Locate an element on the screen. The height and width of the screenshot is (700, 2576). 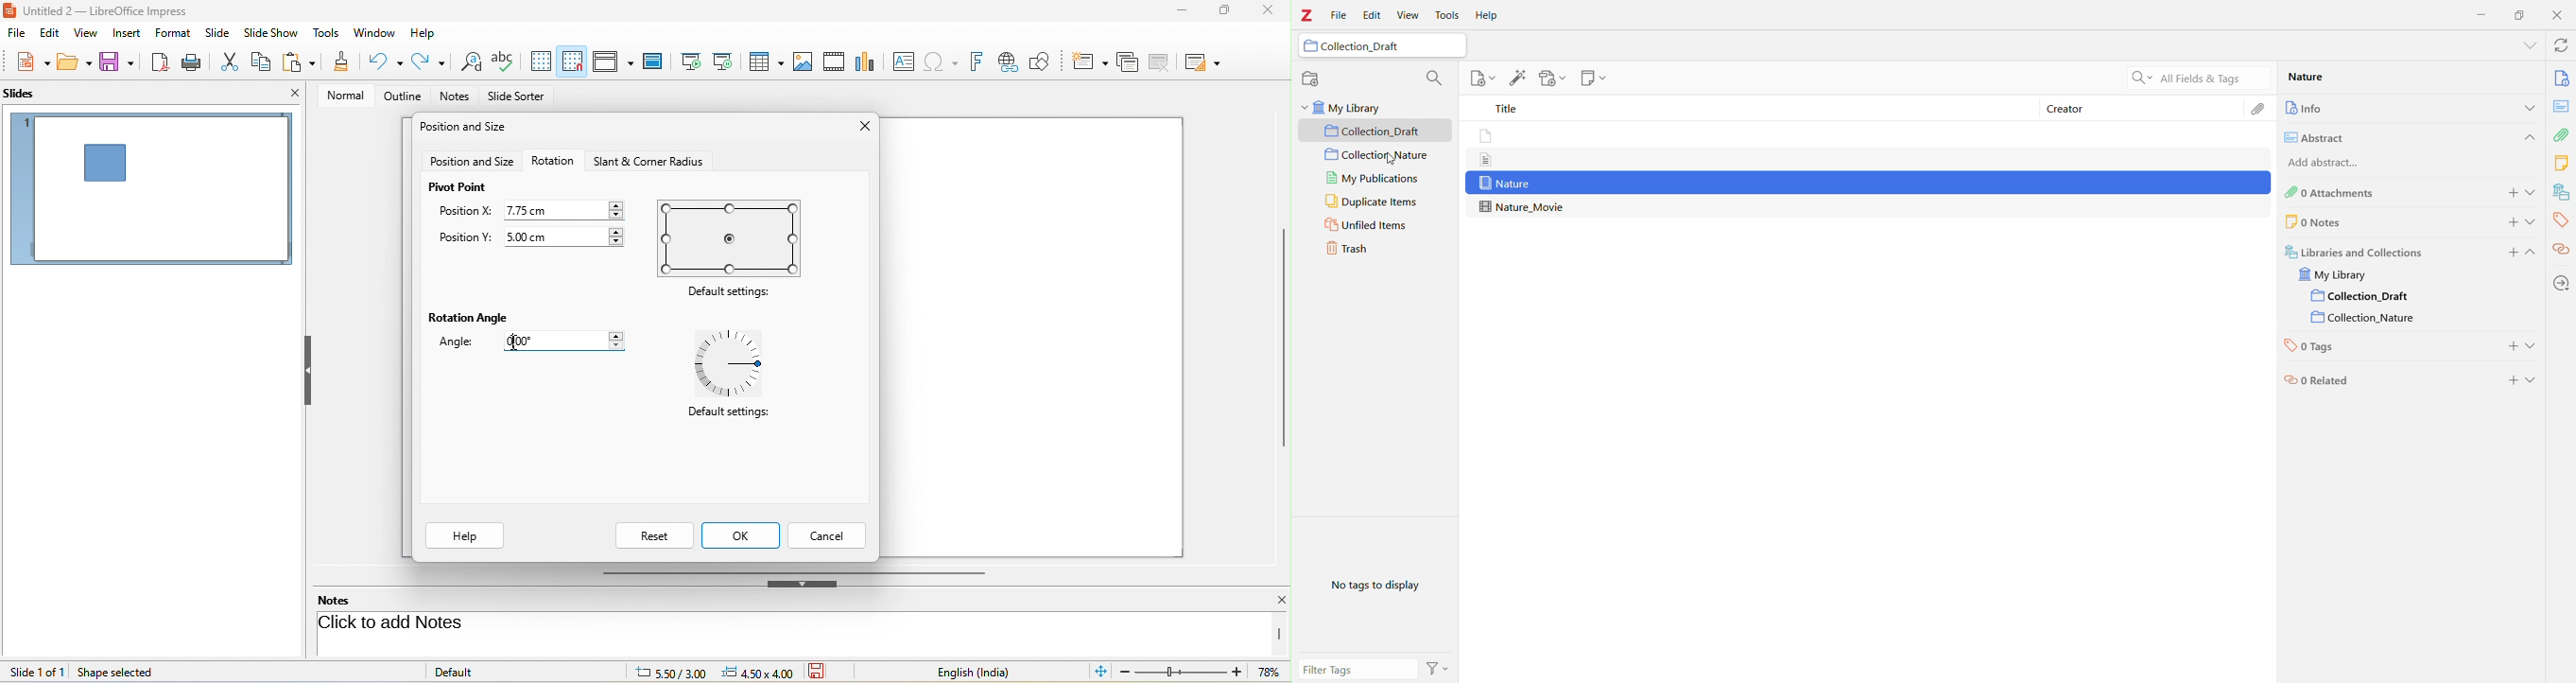
start from first slide  is located at coordinates (691, 61).